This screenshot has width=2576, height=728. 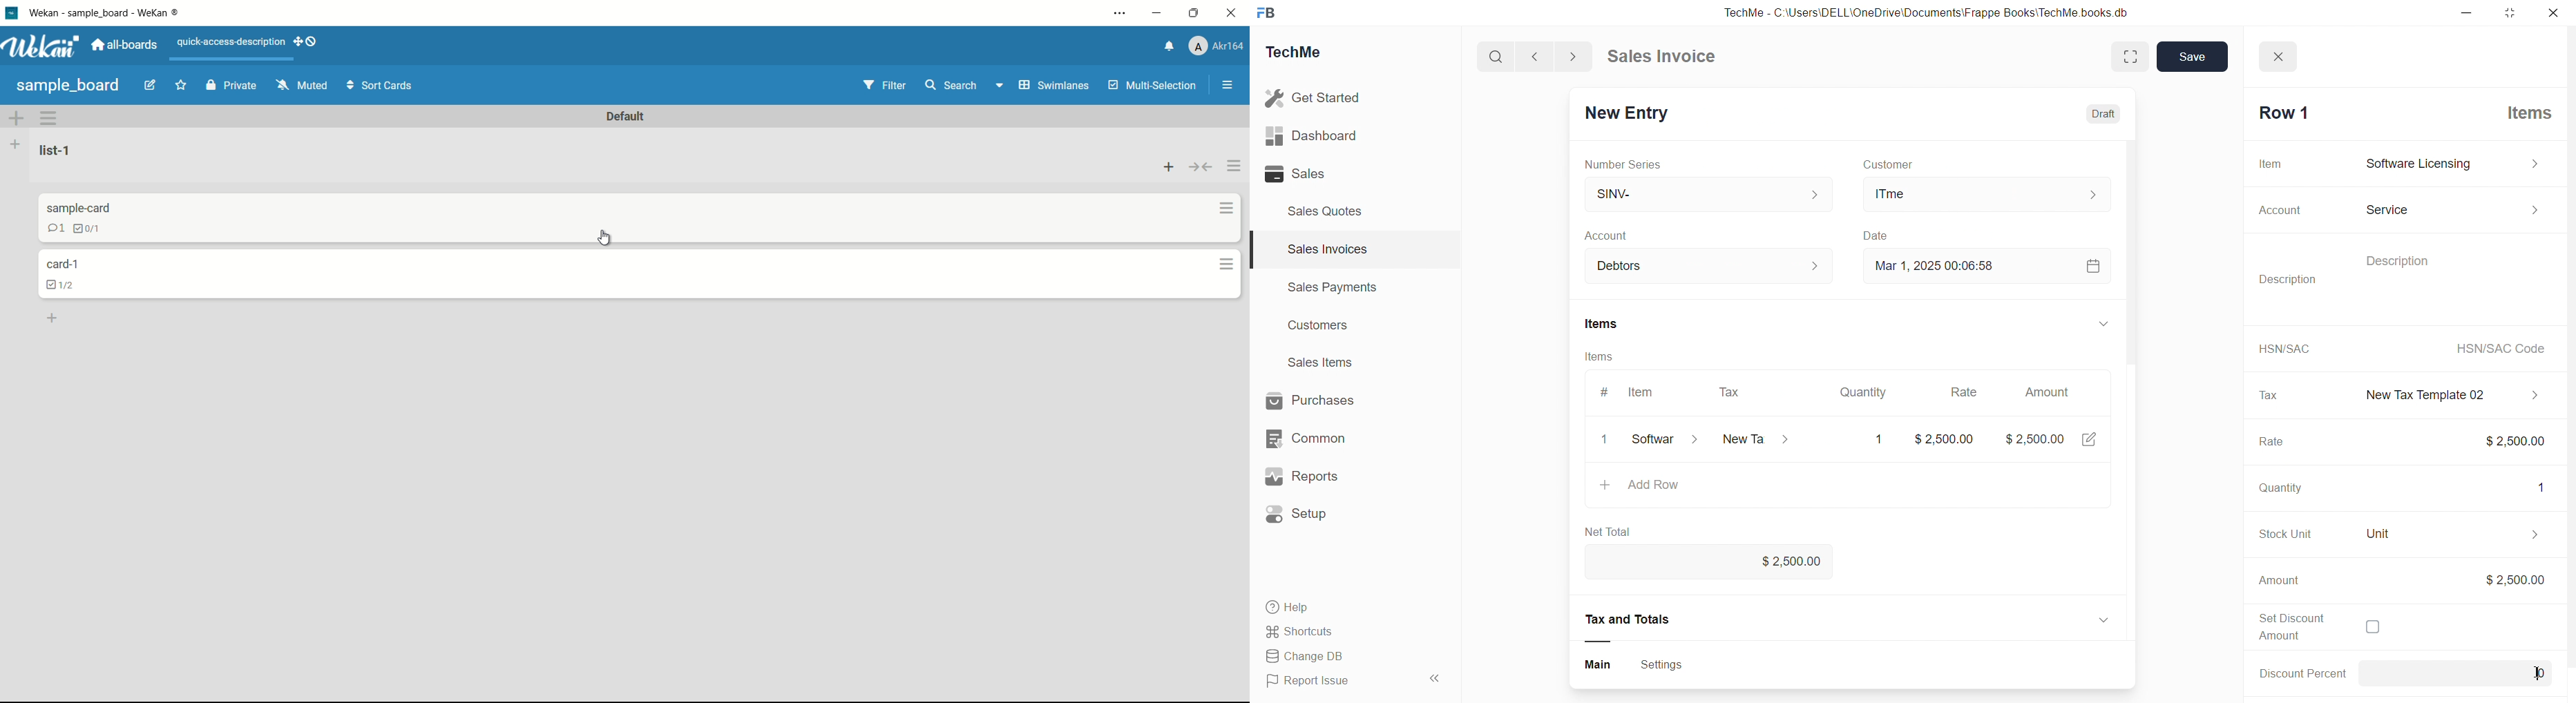 I want to click on star, so click(x=180, y=85).